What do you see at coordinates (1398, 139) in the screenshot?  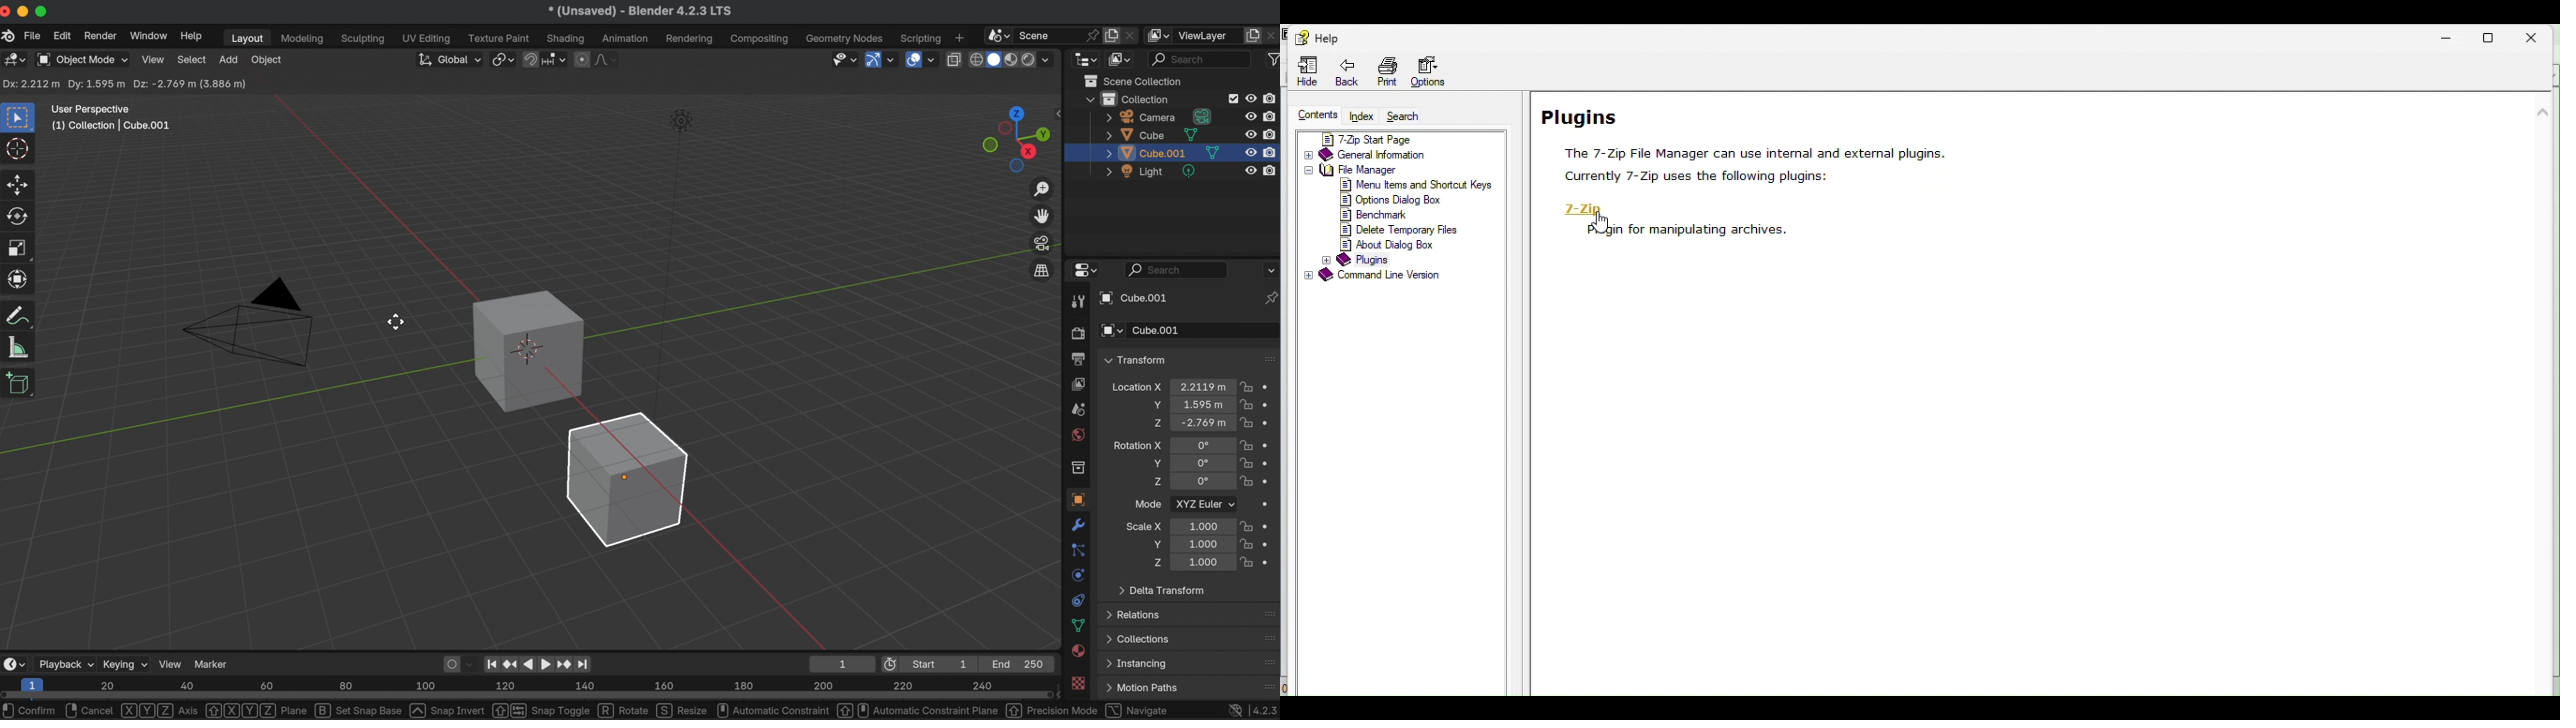 I see `7 zip start page` at bounding box center [1398, 139].